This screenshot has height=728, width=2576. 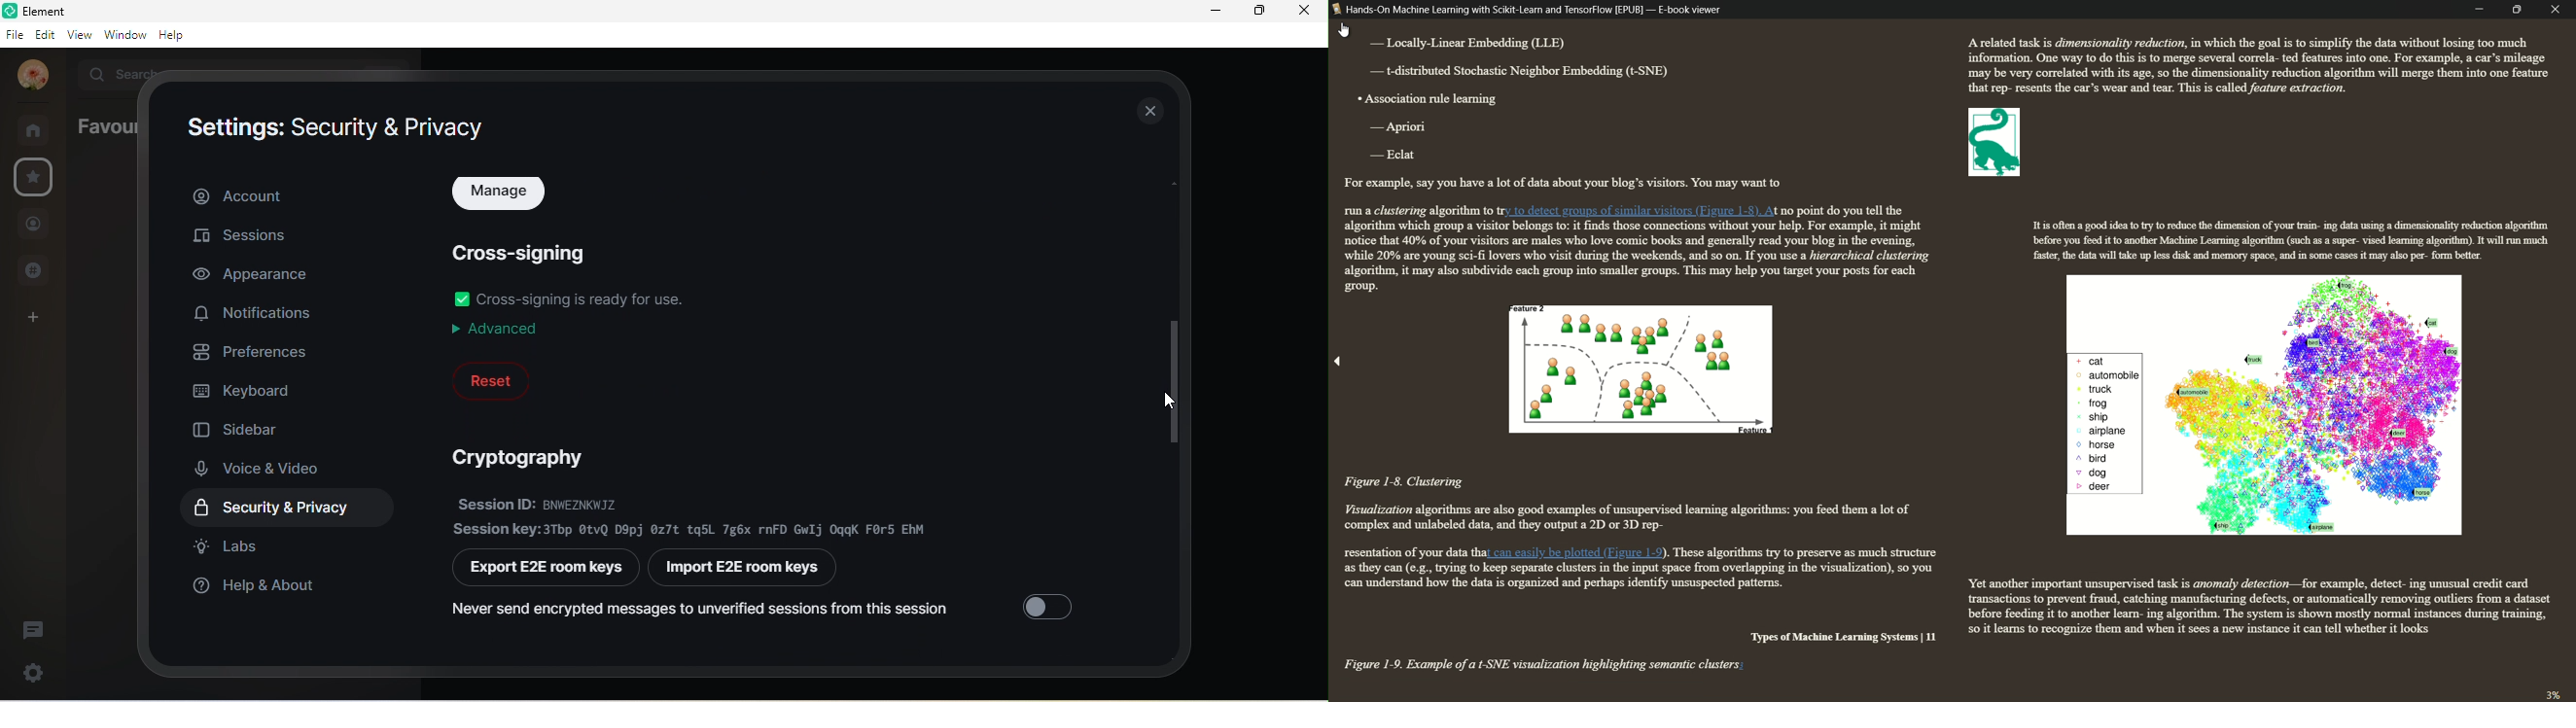 I want to click on cryptography, so click(x=526, y=457).